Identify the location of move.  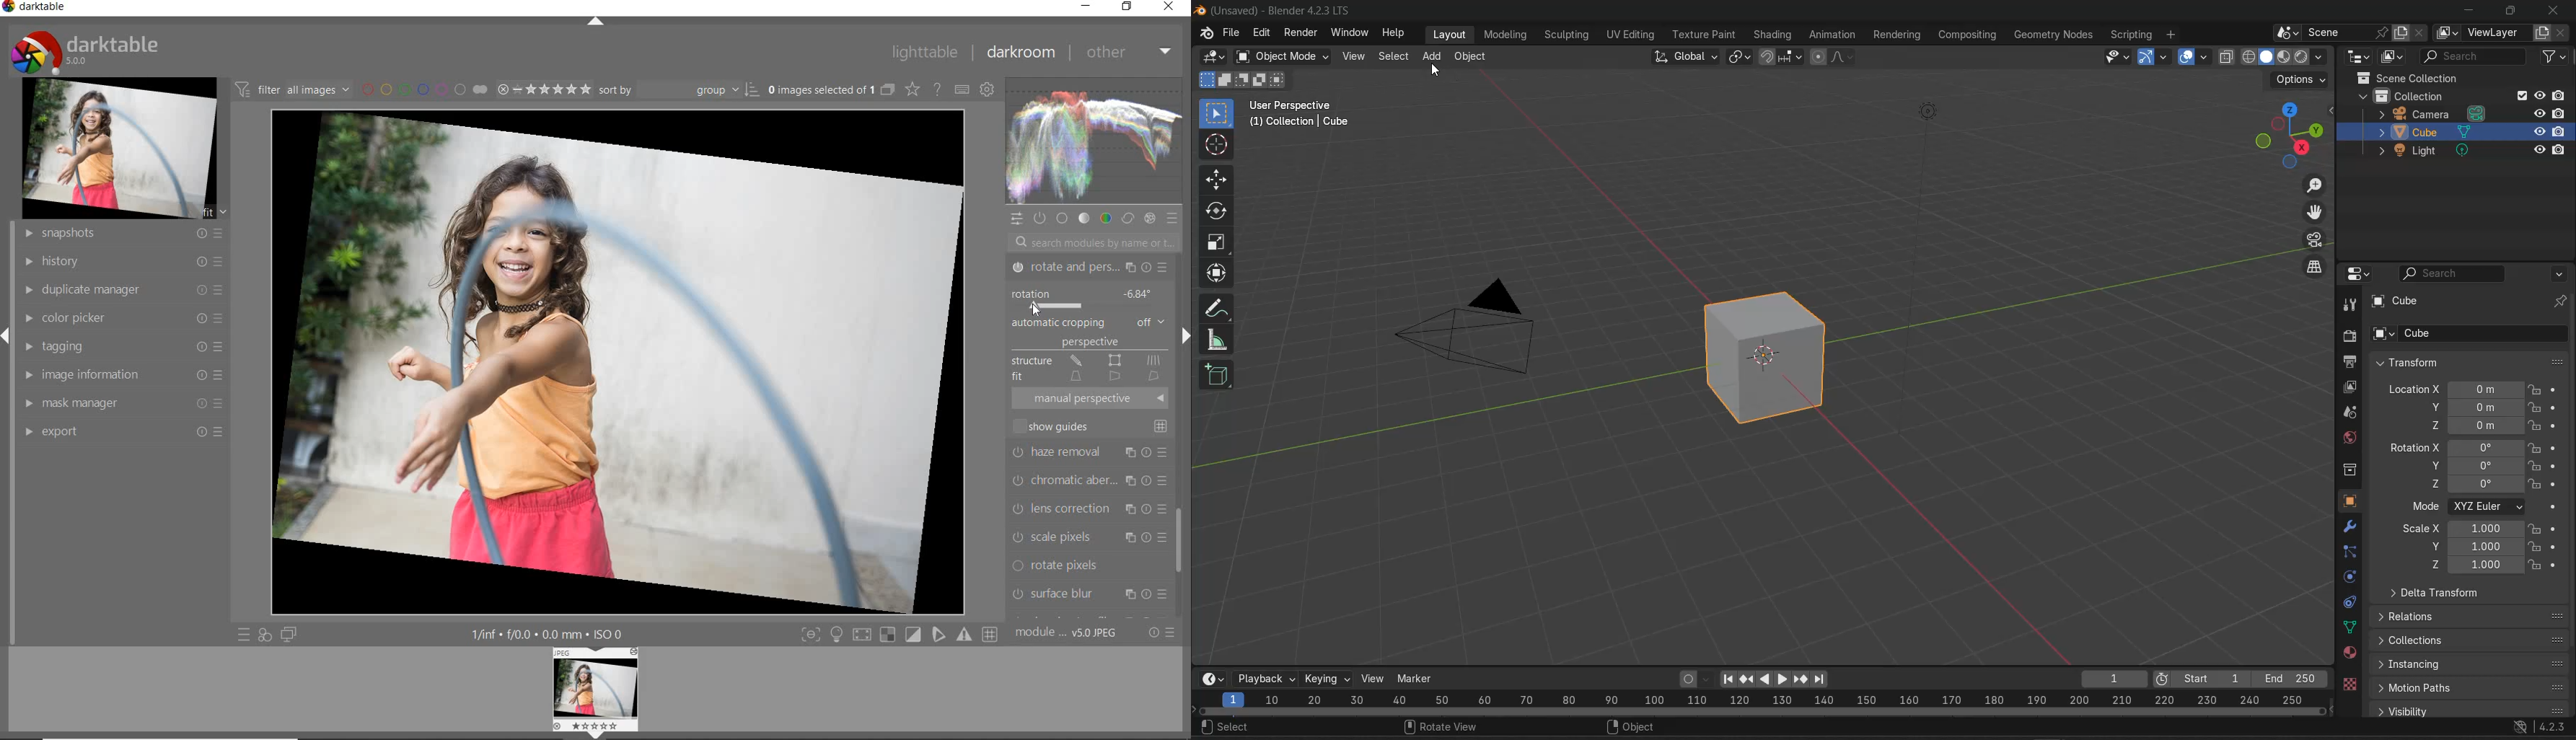
(1217, 180).